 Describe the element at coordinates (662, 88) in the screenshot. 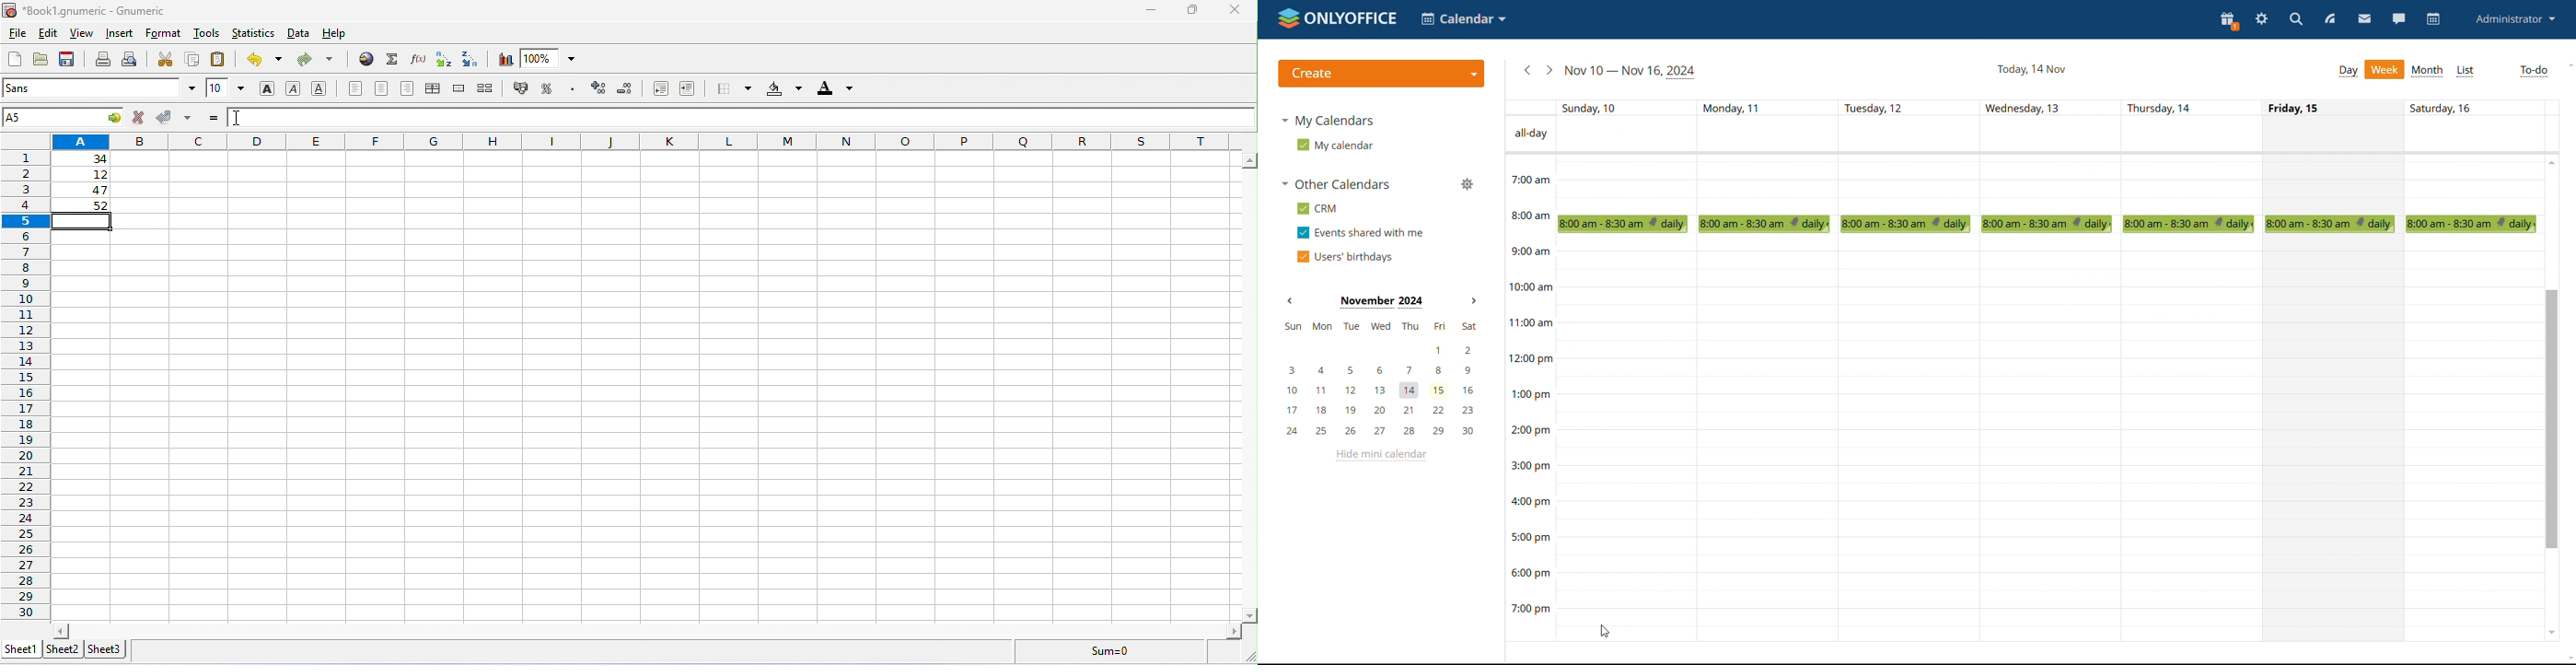

I see `decrease indent` at that location.